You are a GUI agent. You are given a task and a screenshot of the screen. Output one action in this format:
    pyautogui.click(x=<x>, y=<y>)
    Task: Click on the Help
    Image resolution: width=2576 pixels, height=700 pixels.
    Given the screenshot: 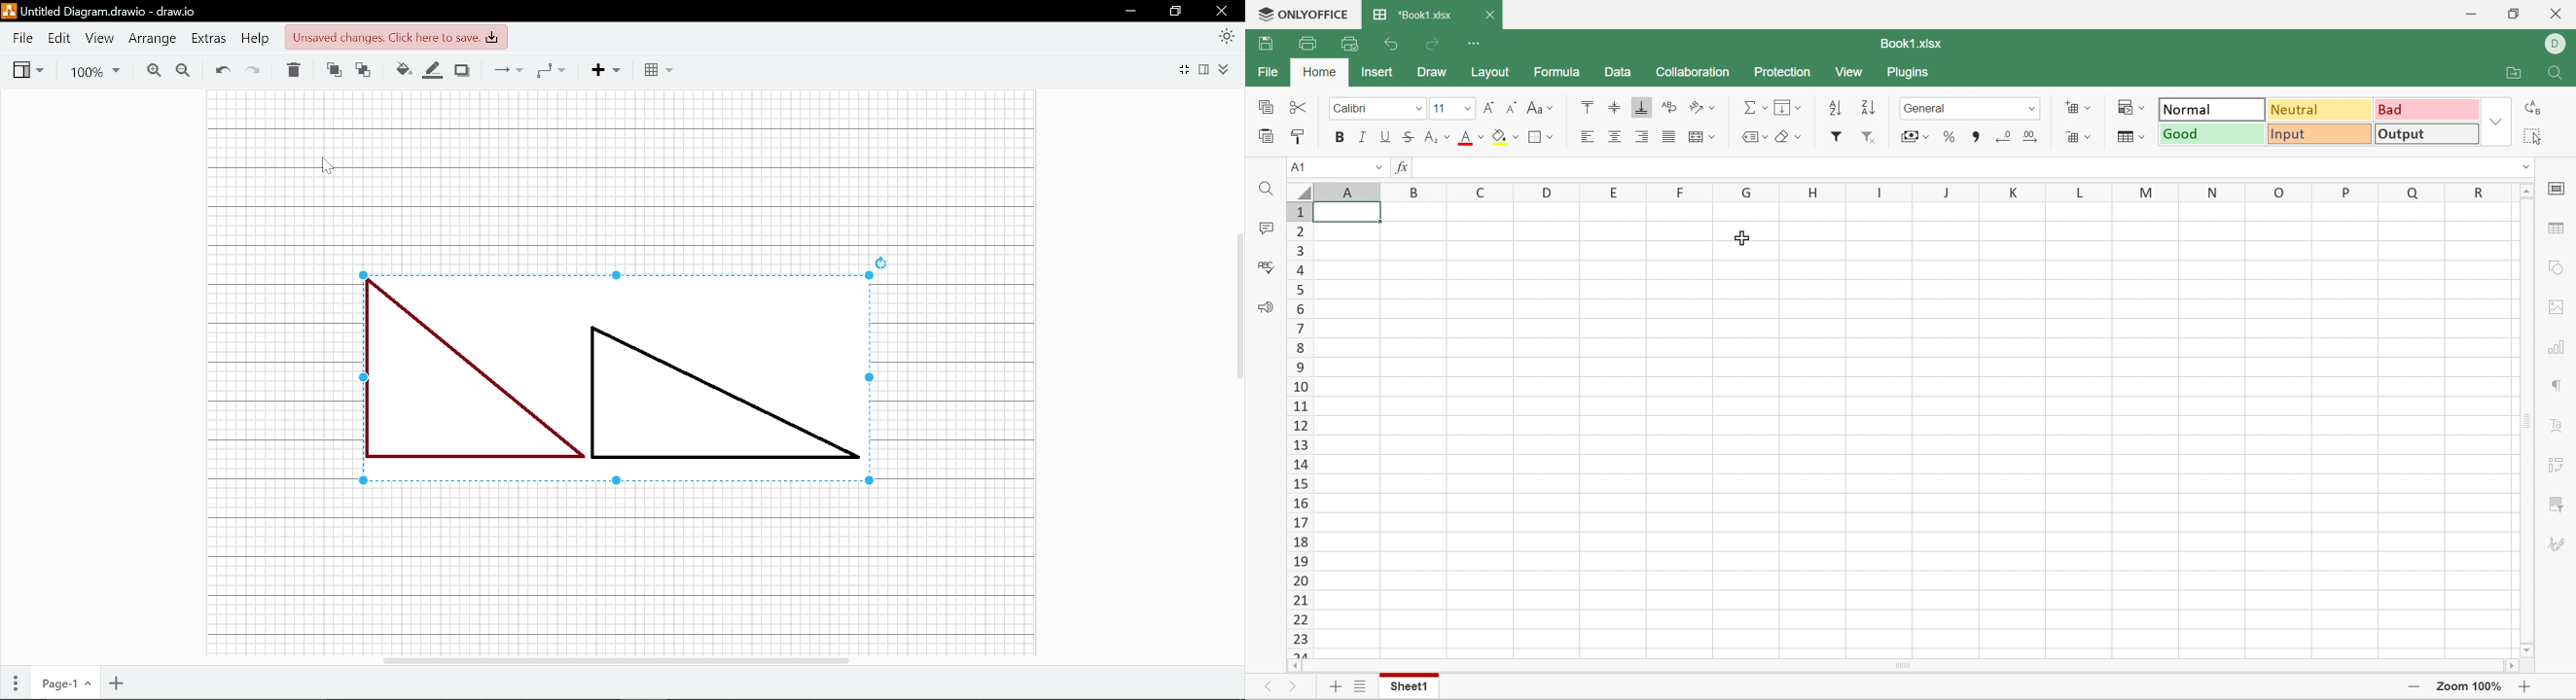 What is the action you would take?
    pyautogui.click(x=256, y=40)
    